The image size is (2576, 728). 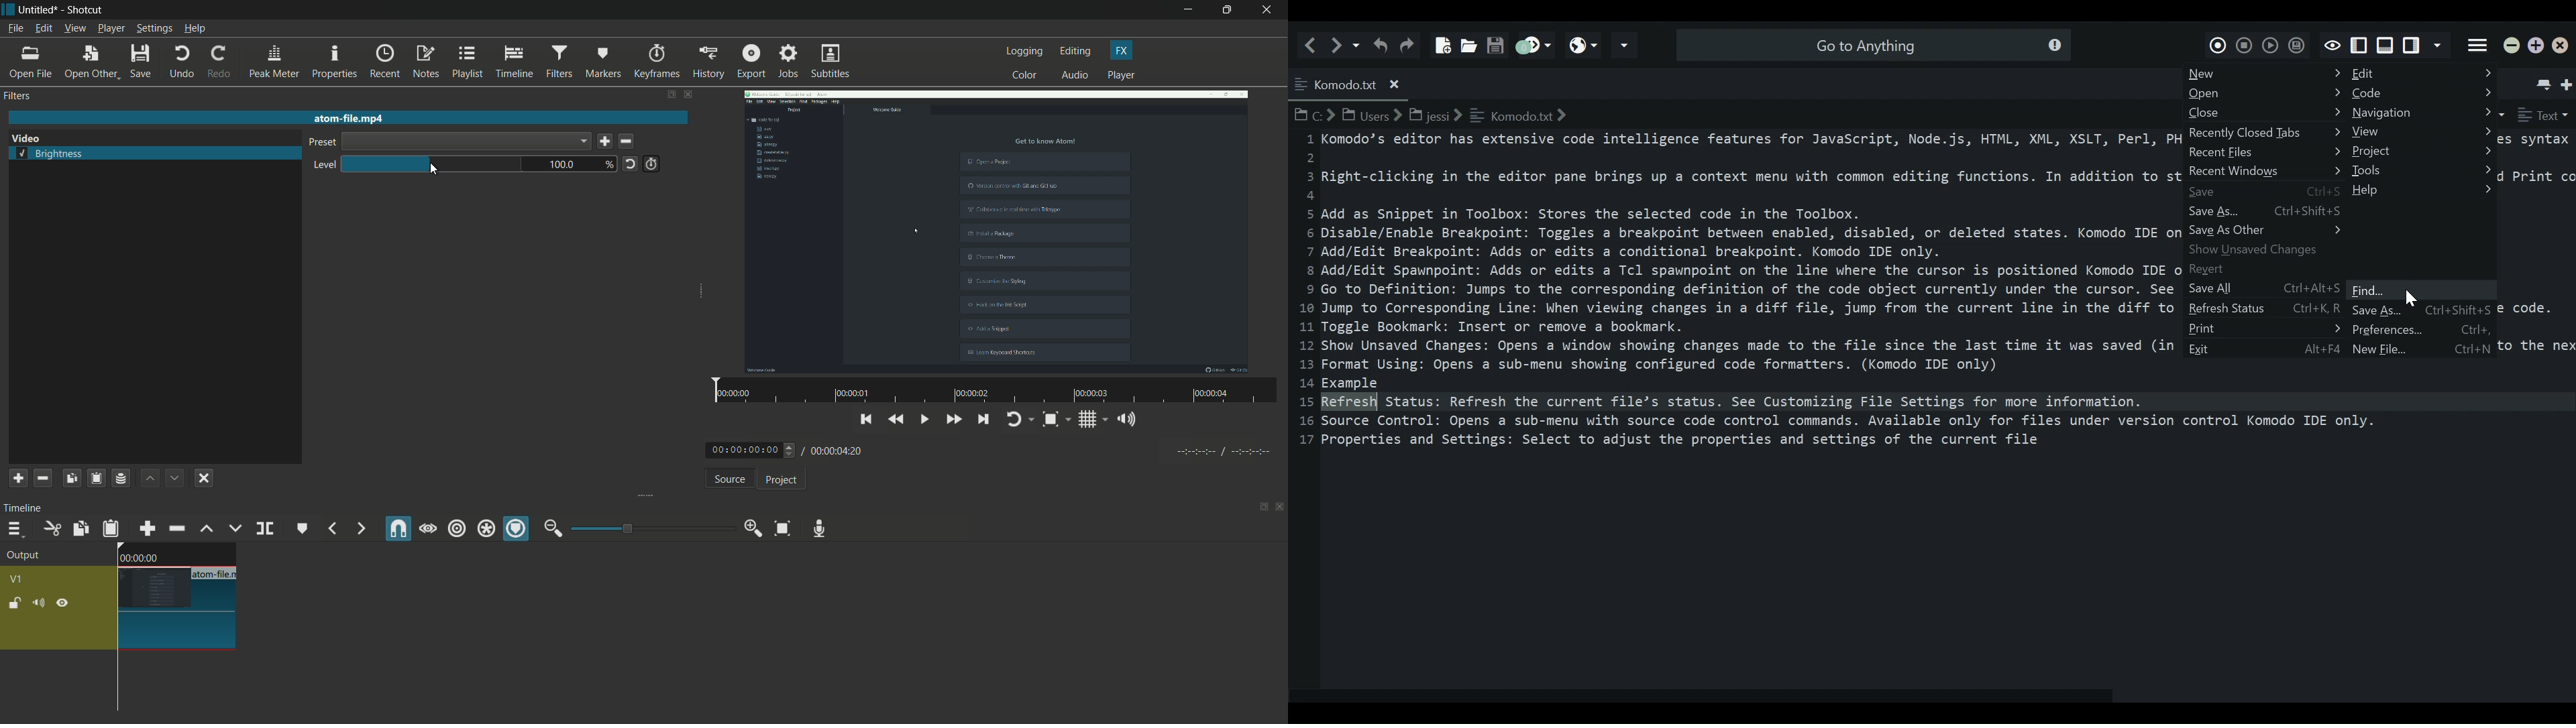 I want to click on zoom out, so click(x=553, y=528).